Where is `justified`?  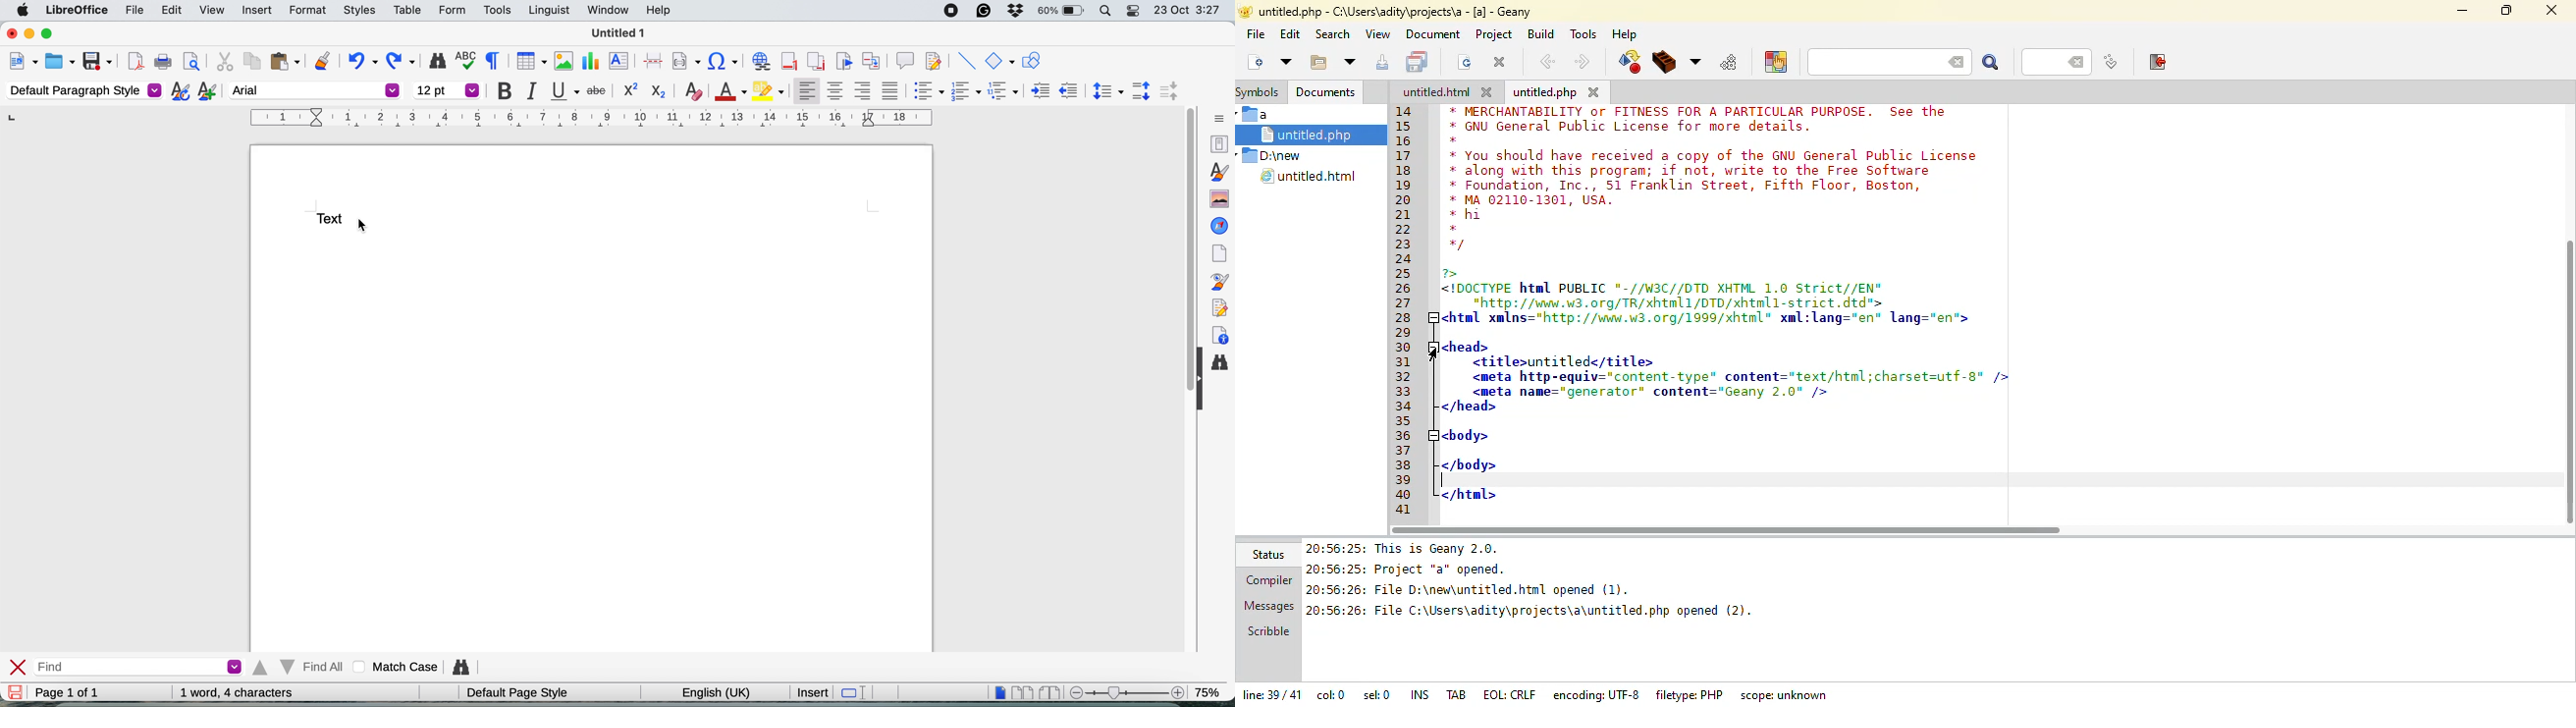
justified is located at coordinates (891, 90).